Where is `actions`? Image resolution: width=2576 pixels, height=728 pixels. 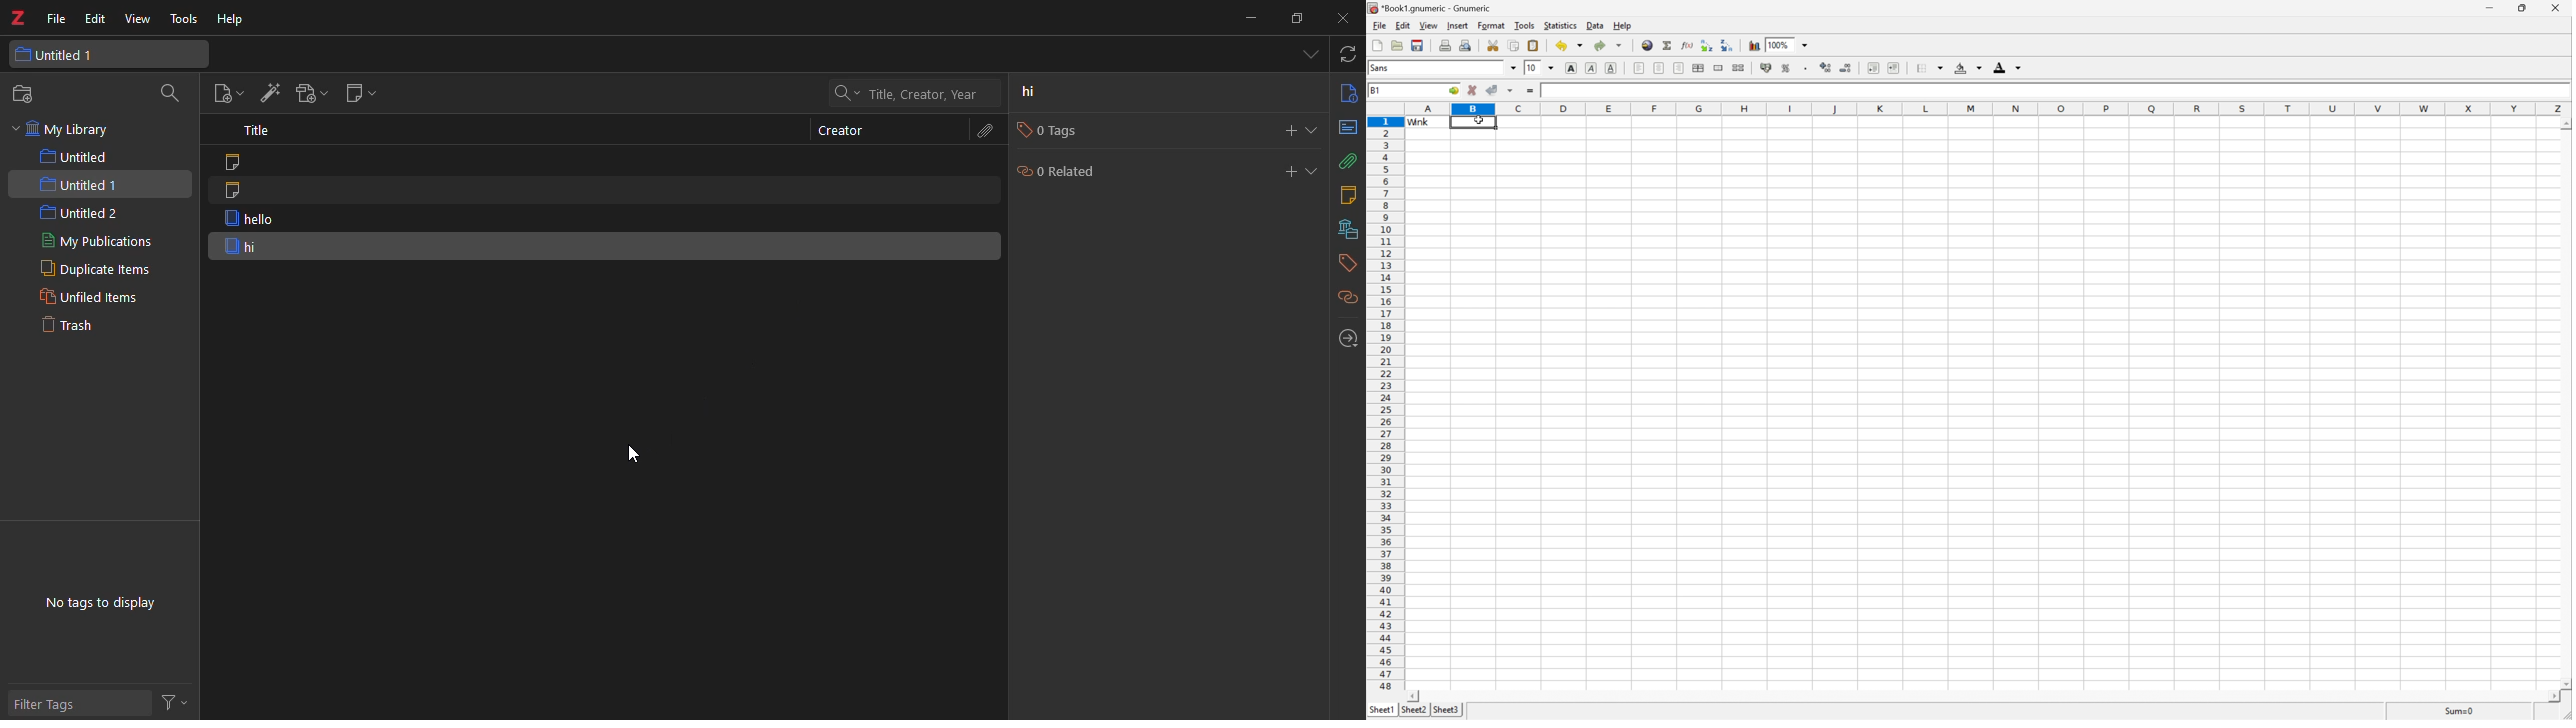
actions is located at coordinates (173, 699).